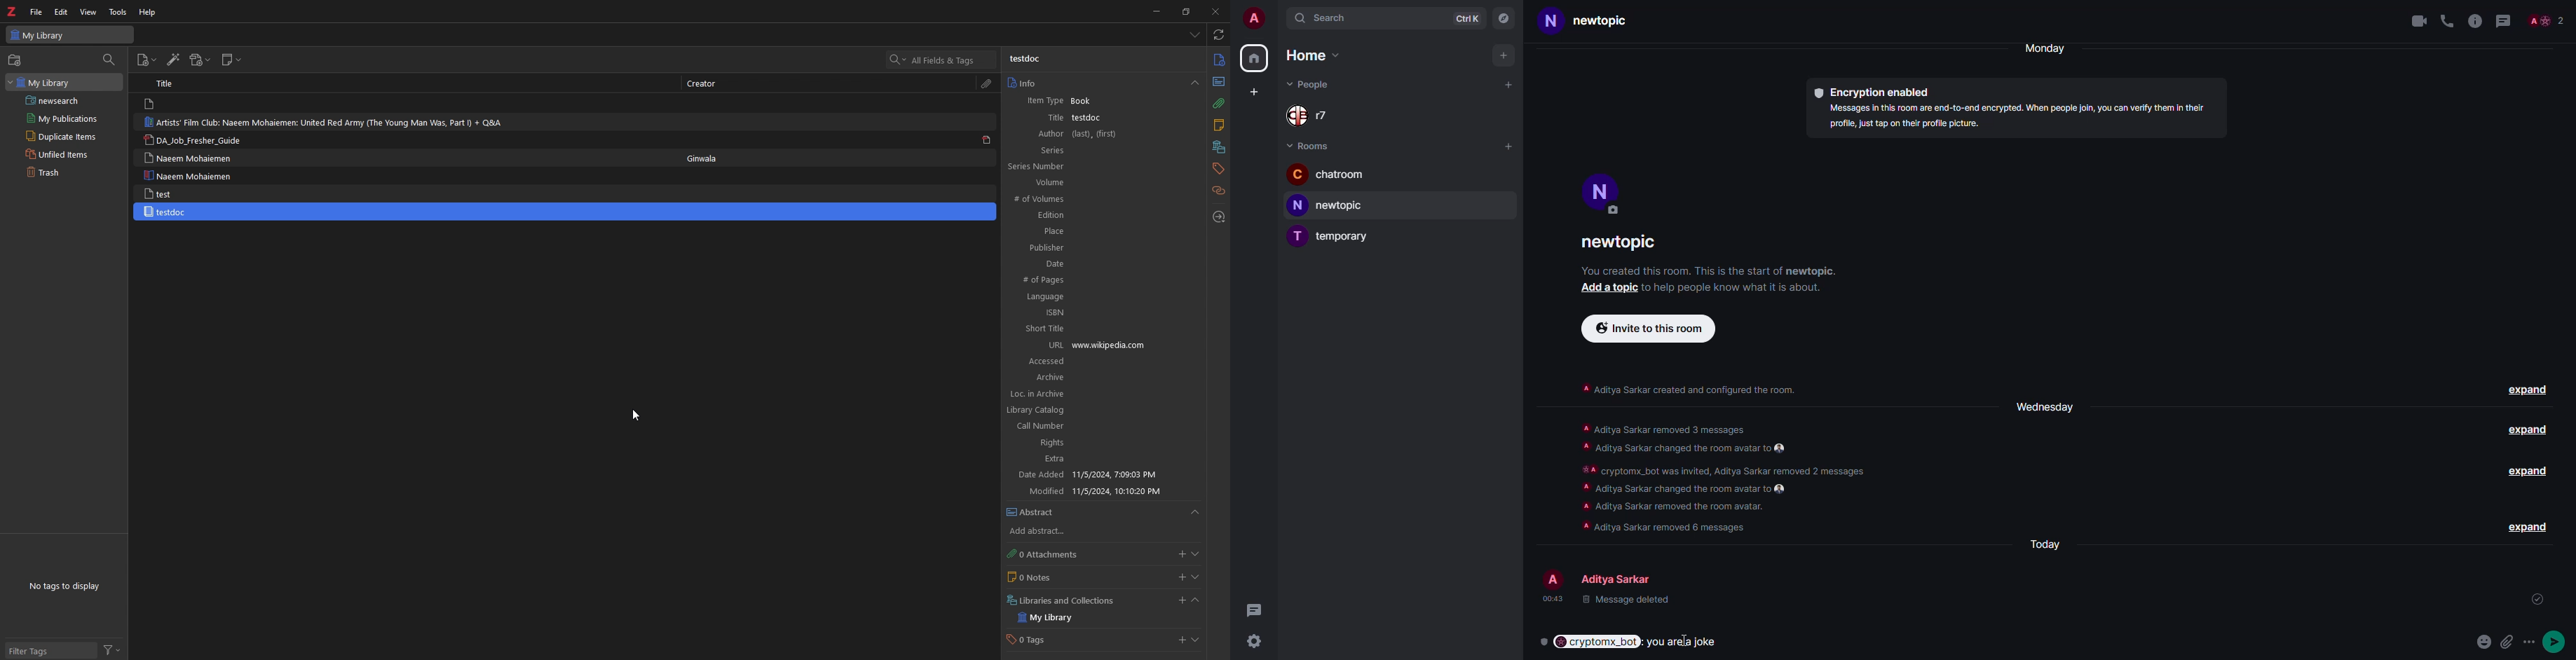  Describe the element at coordinates (1051, 118) in the screenshot. I see `title` at that location.